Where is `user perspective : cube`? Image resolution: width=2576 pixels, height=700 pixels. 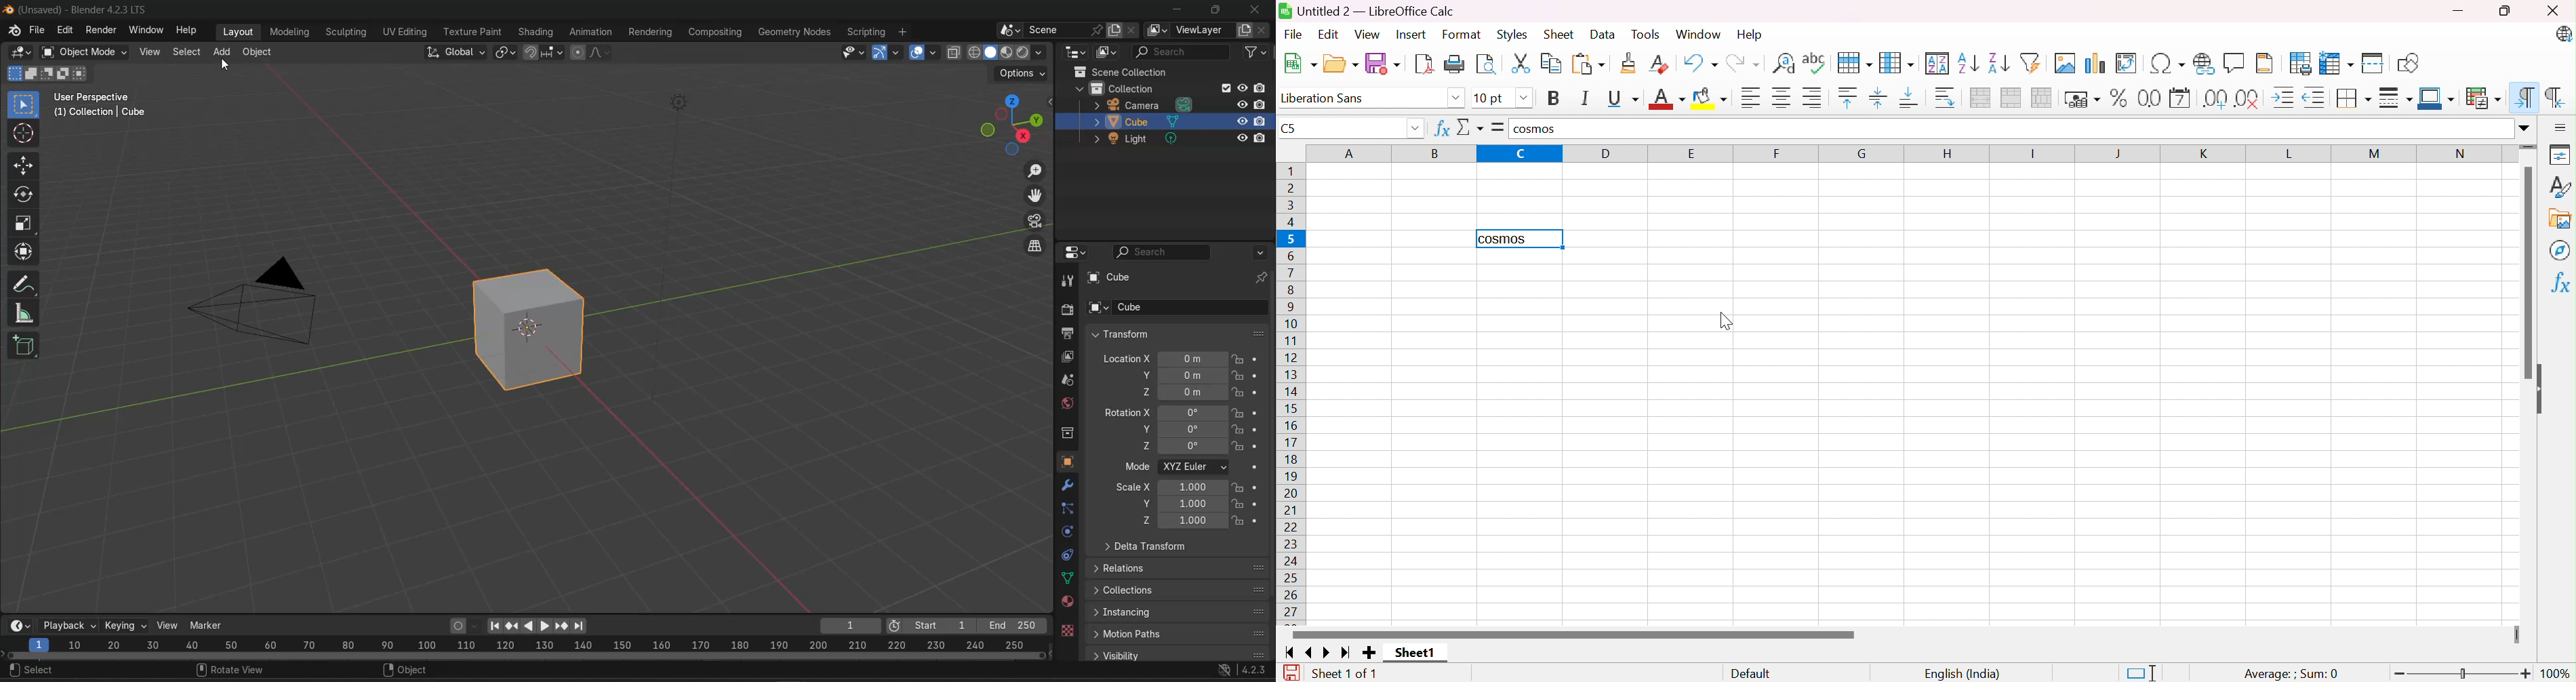
user perspective : cube is located at coordinates (104, 106).